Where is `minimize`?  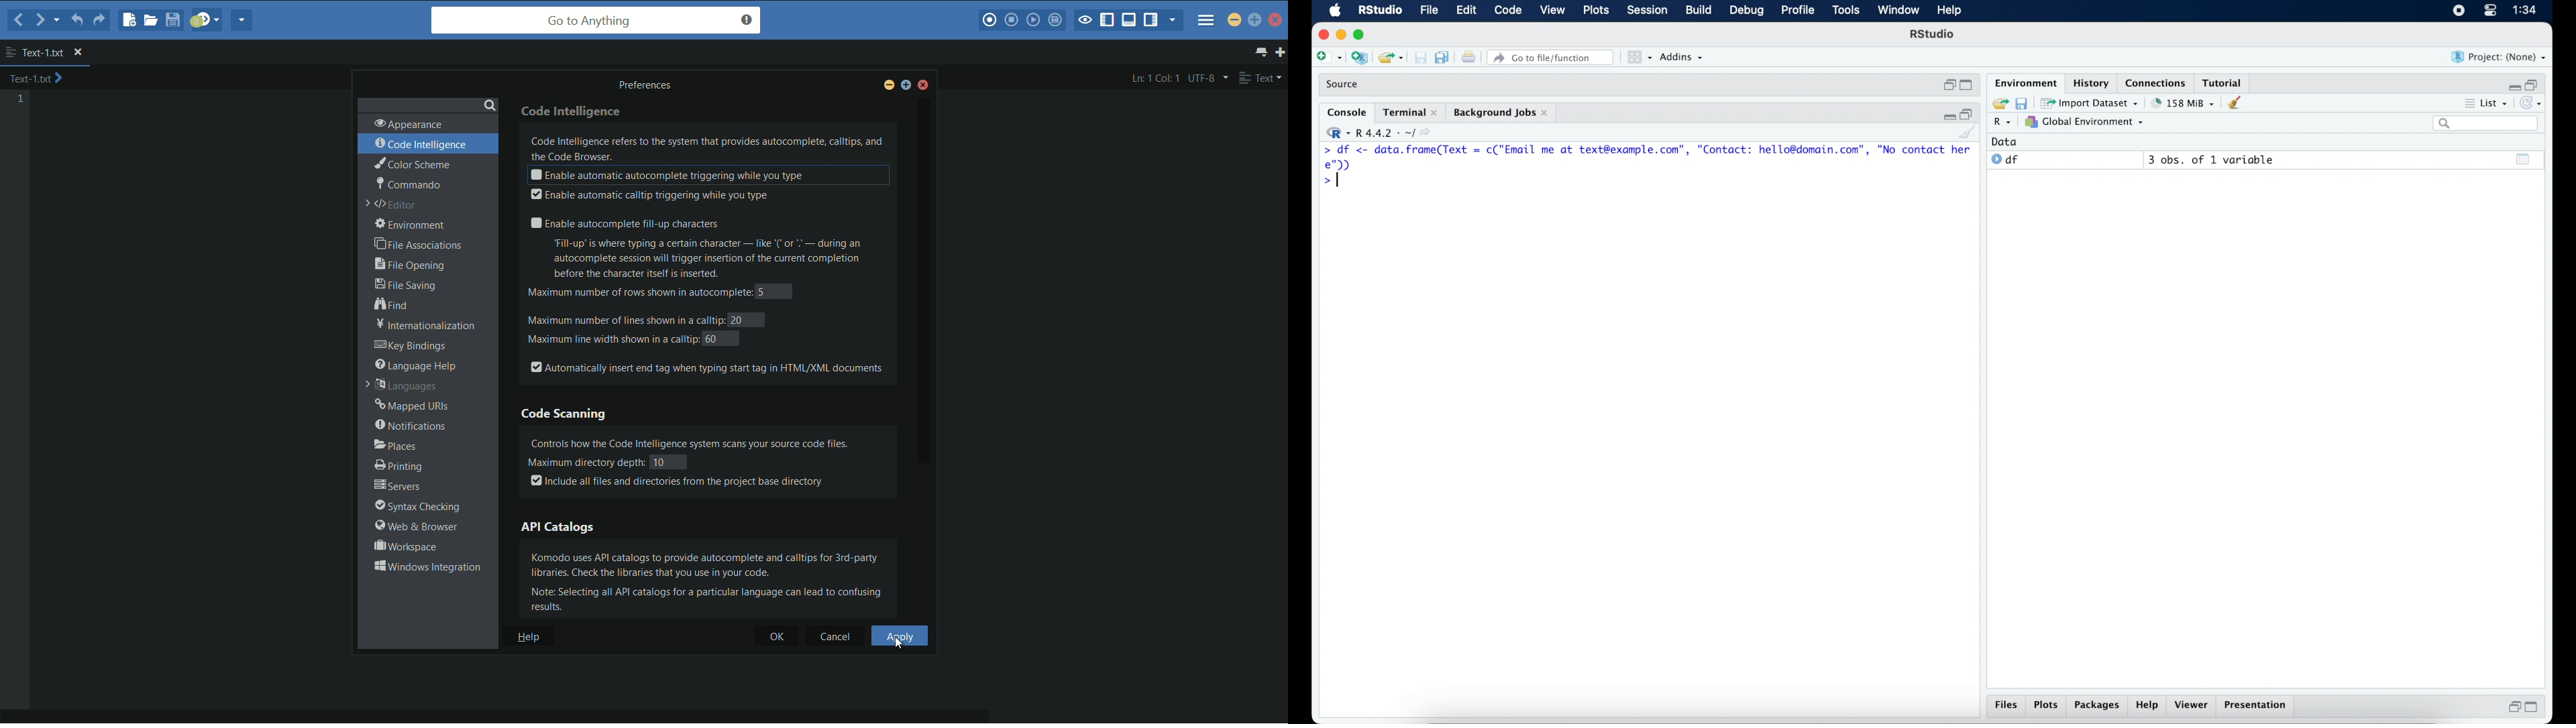 minimize is located at coordinates (1947, 116).